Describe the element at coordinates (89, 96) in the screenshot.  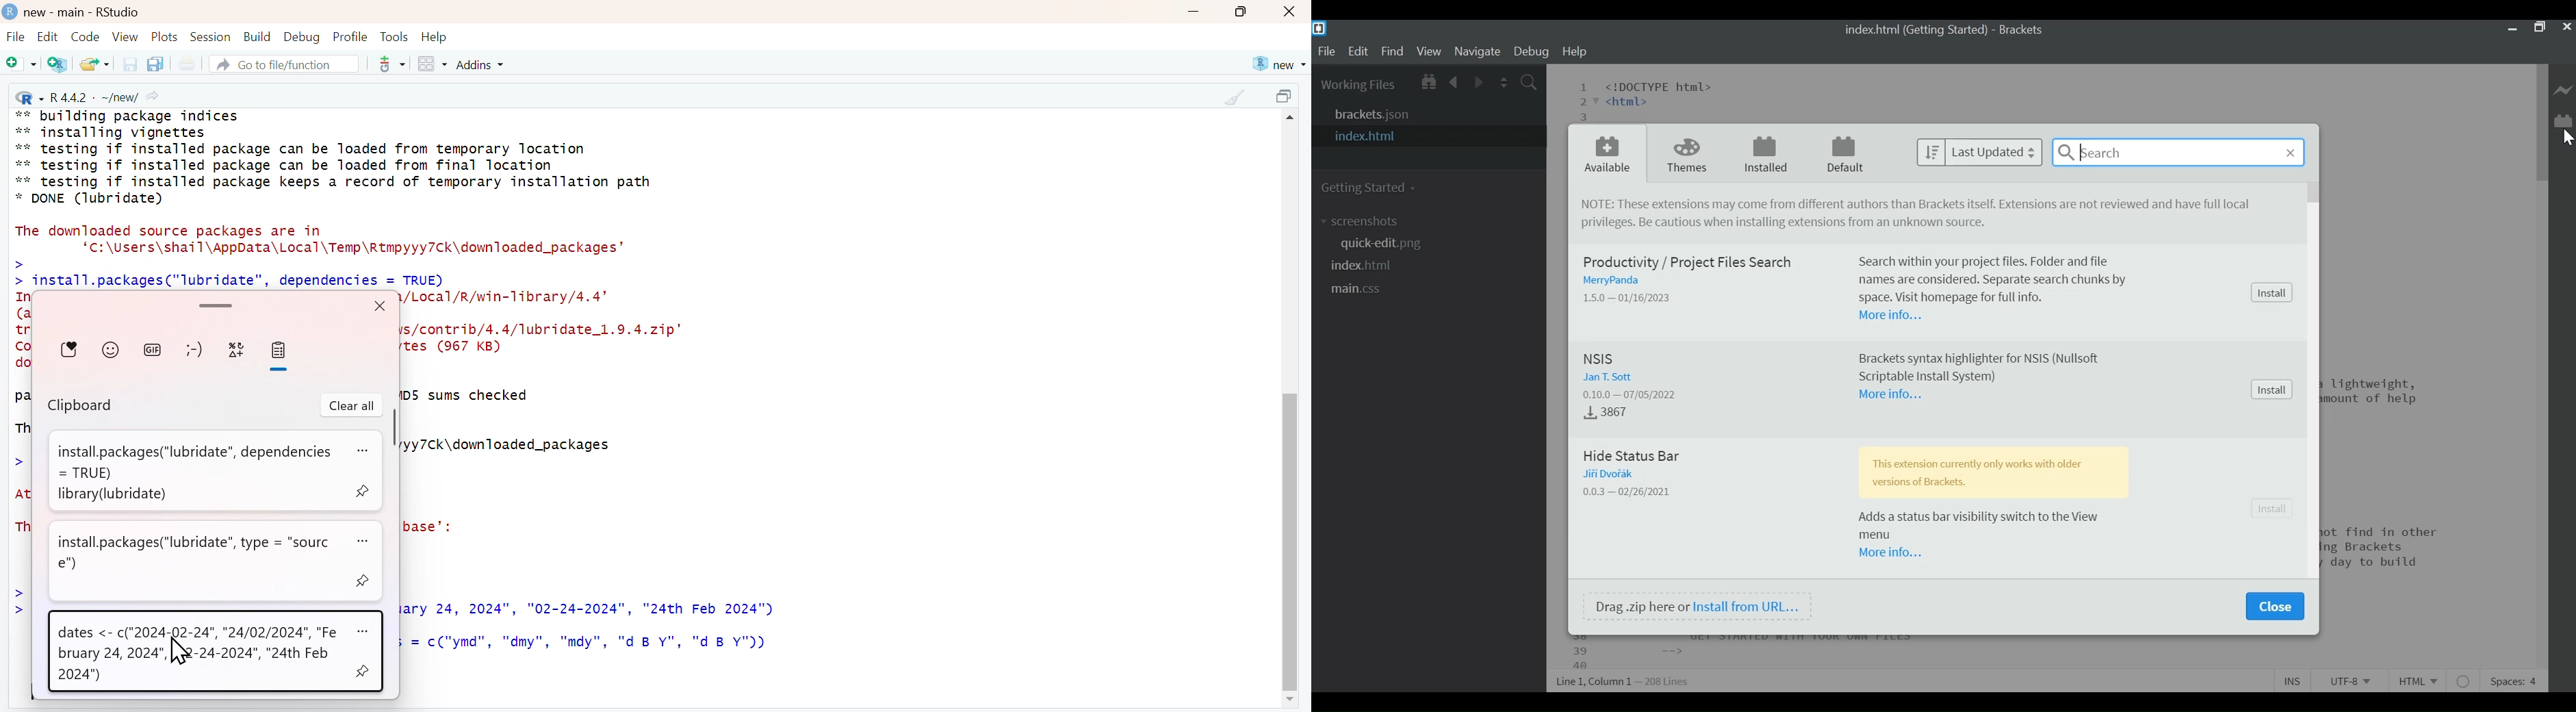
I see `R 4.4.2 . ~/new/` at that location.